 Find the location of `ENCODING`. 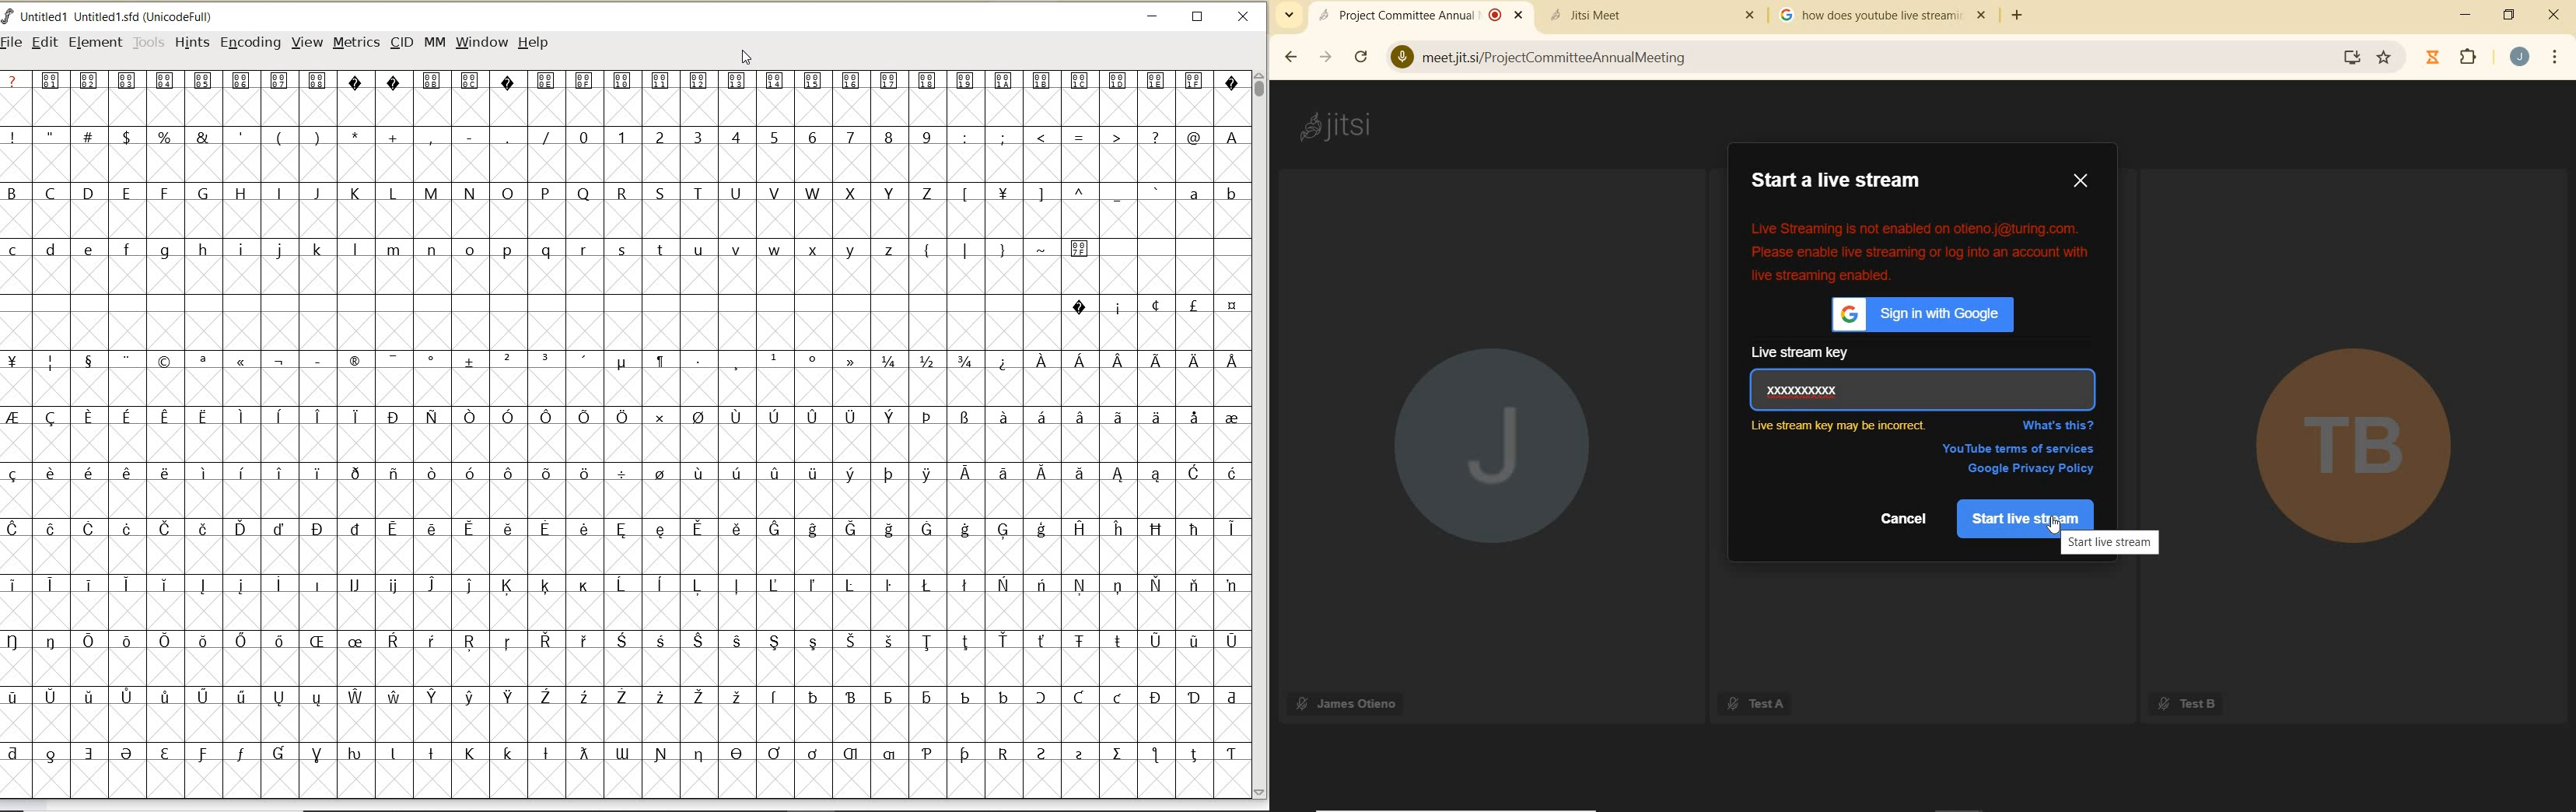

ENCODING is located at coordinates (250, 44).